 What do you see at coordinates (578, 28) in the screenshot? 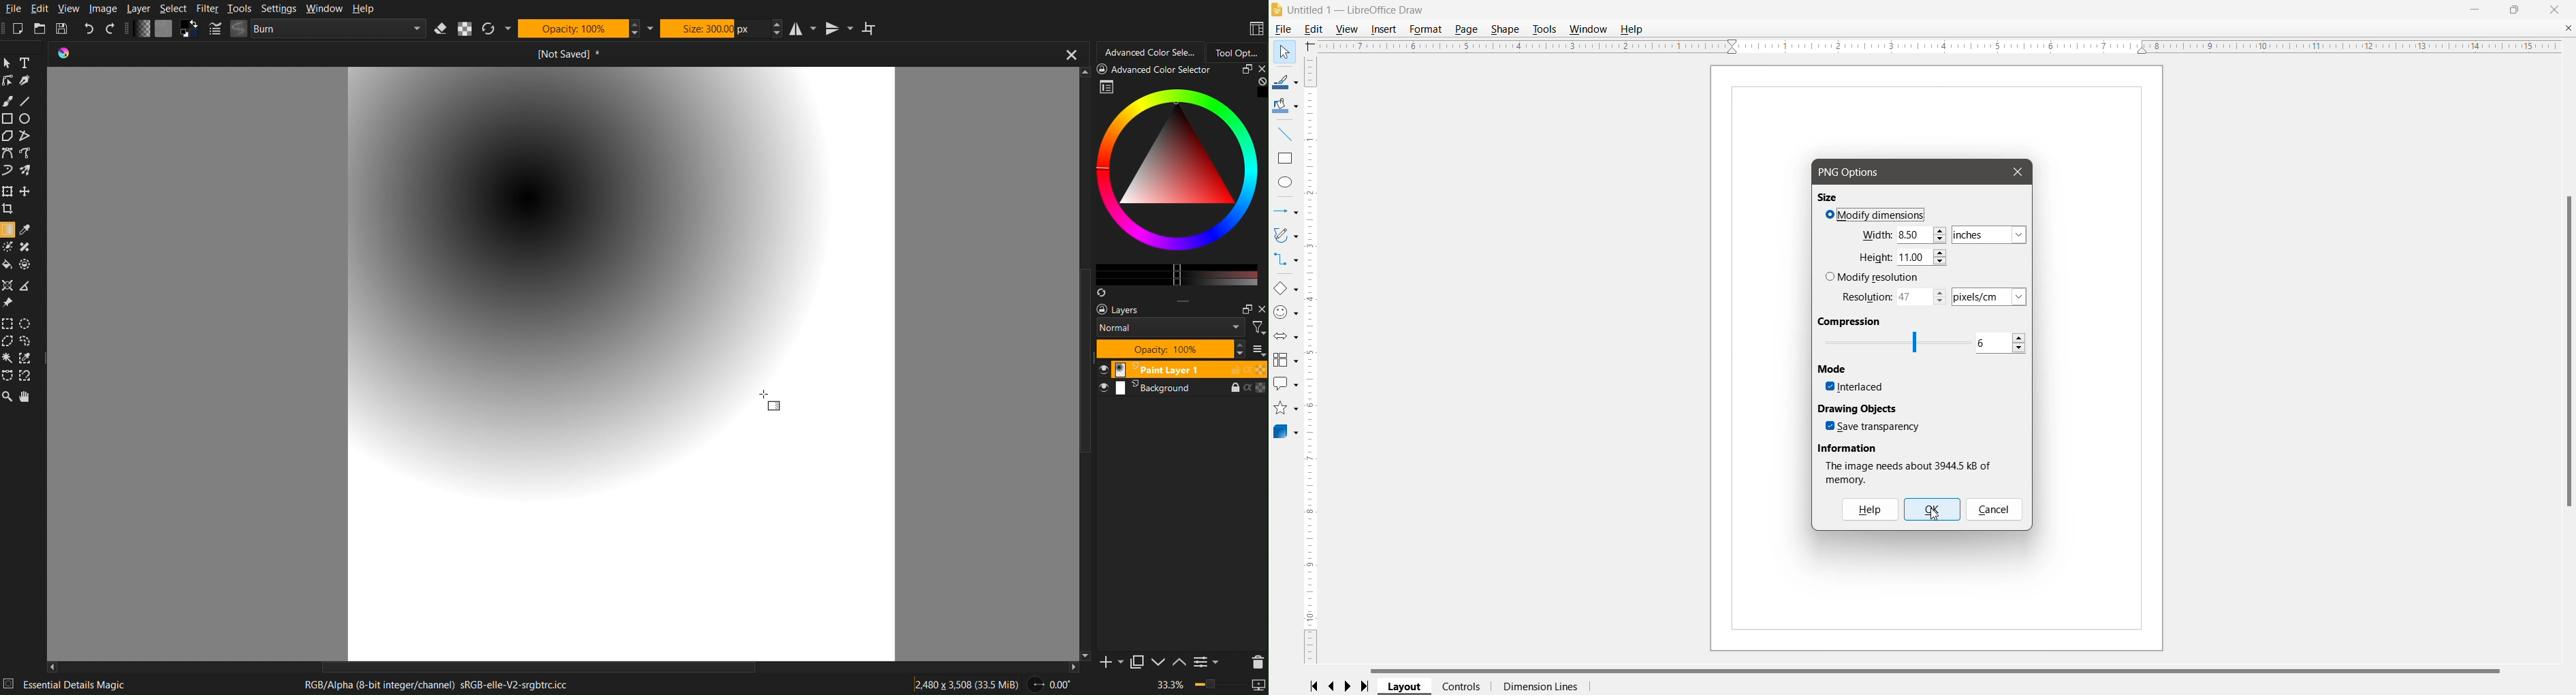
I see `Opacity` at bounding box center [578, 28].